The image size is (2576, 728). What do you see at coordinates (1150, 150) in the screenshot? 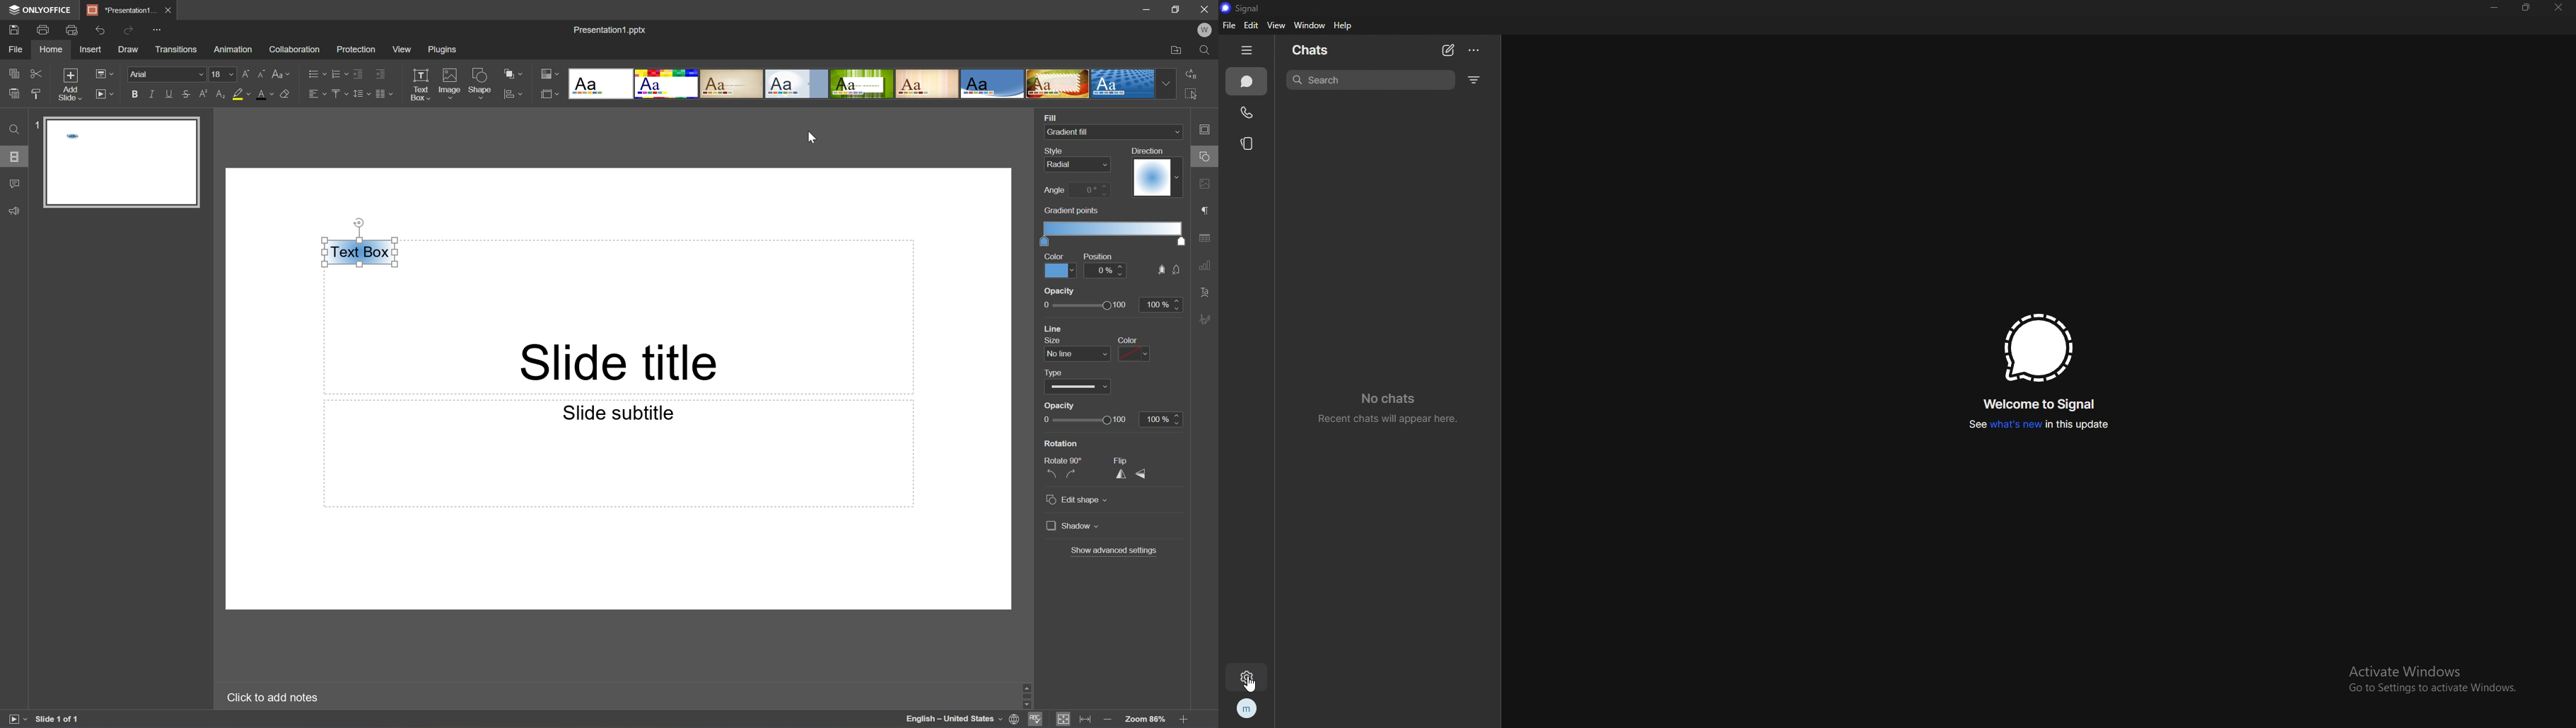
I see `Direction` at bounding box center [1150, 150].